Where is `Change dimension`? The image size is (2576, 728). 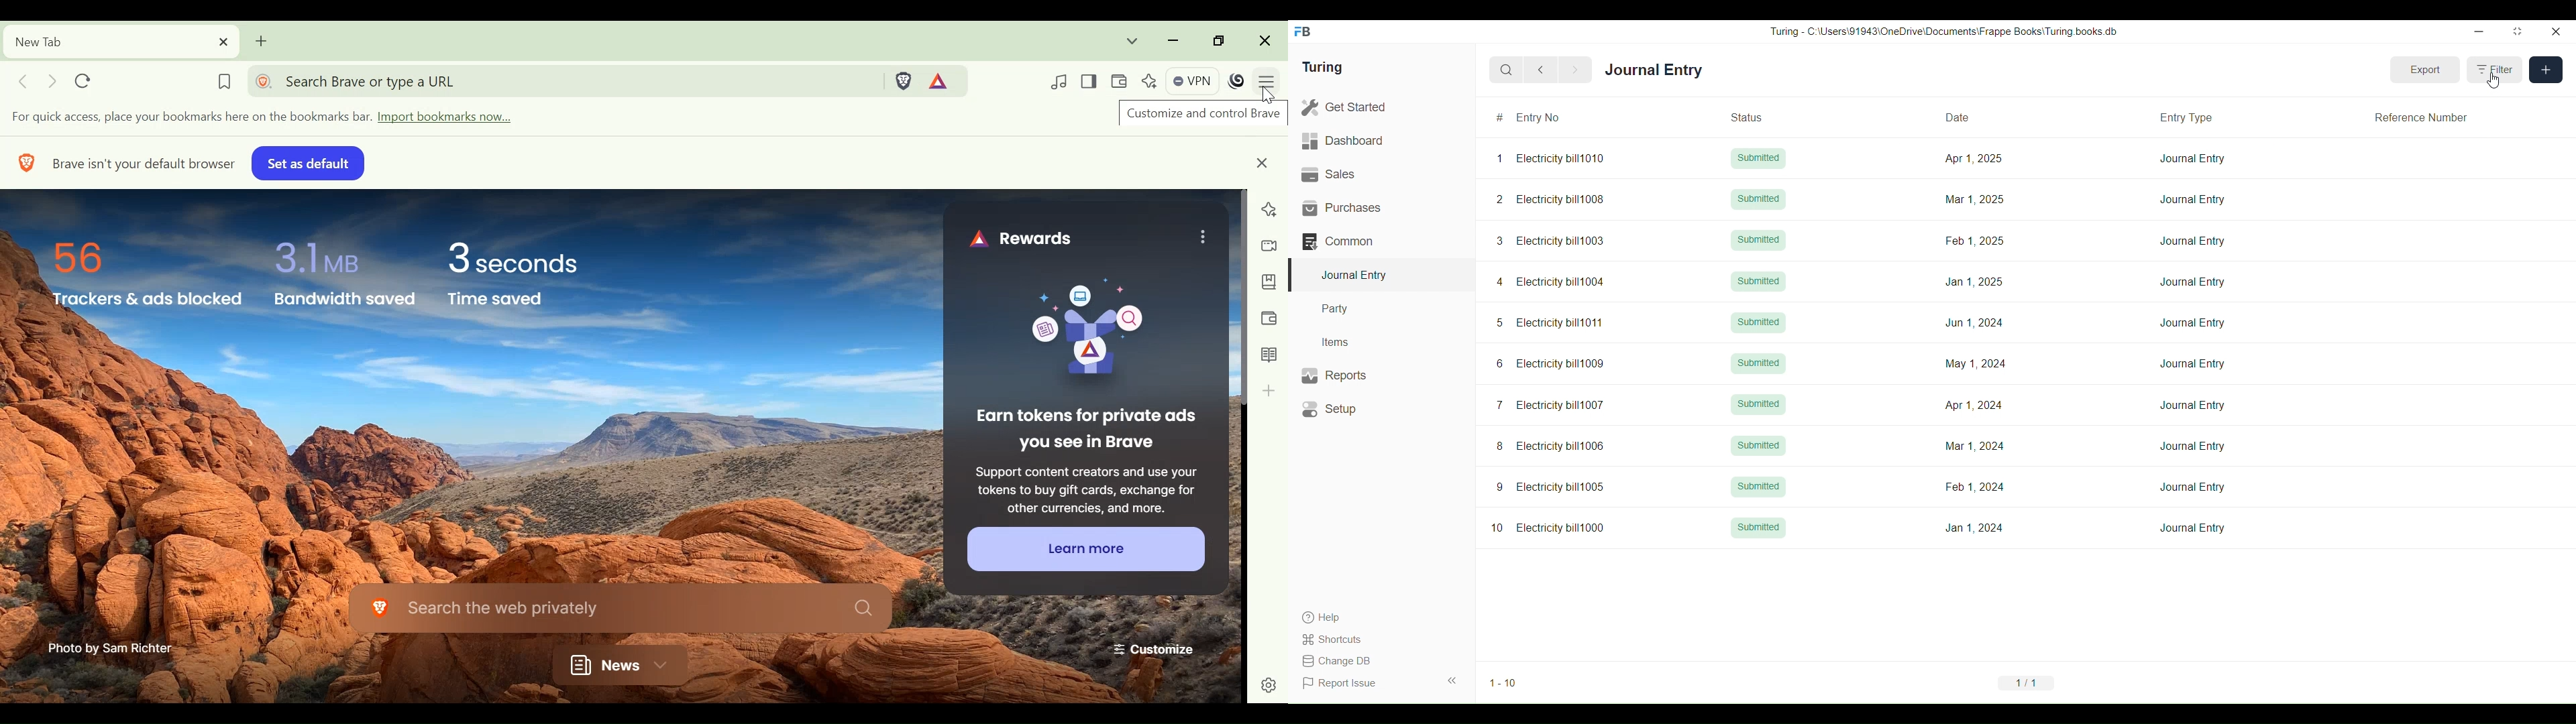 Change dimension is located at coordinates (2518, 31).